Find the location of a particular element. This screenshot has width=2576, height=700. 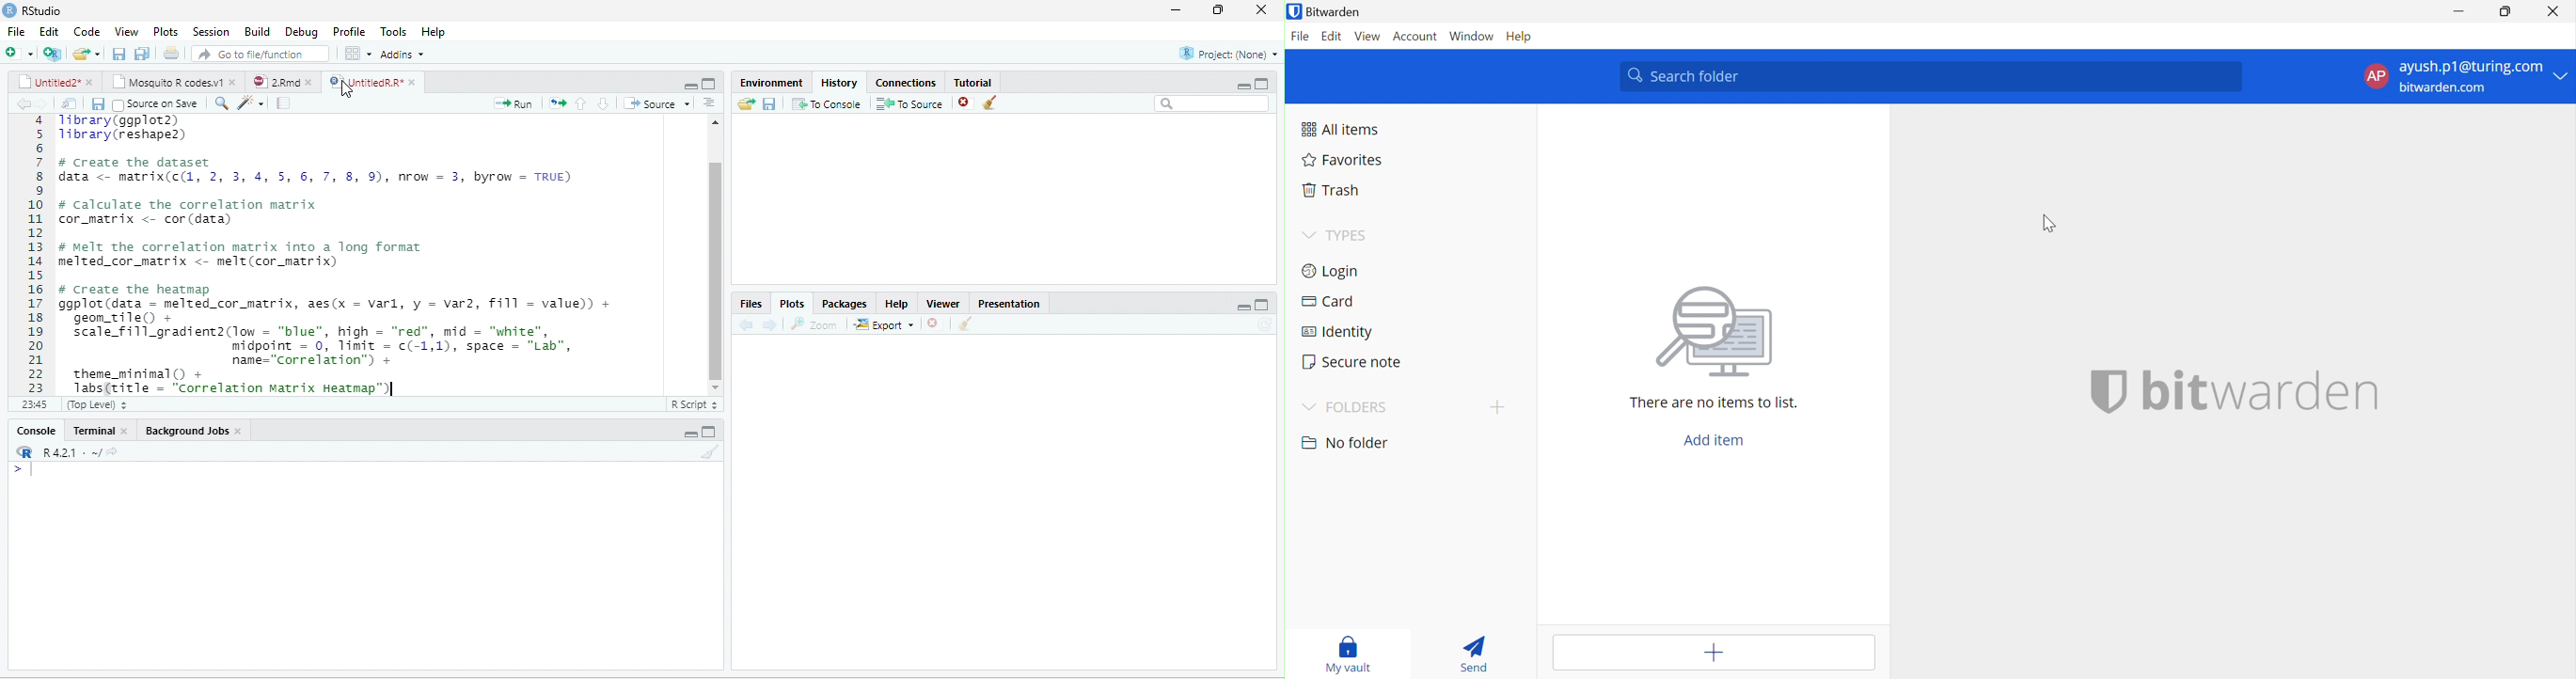

file is located at coordinates (16, 31).